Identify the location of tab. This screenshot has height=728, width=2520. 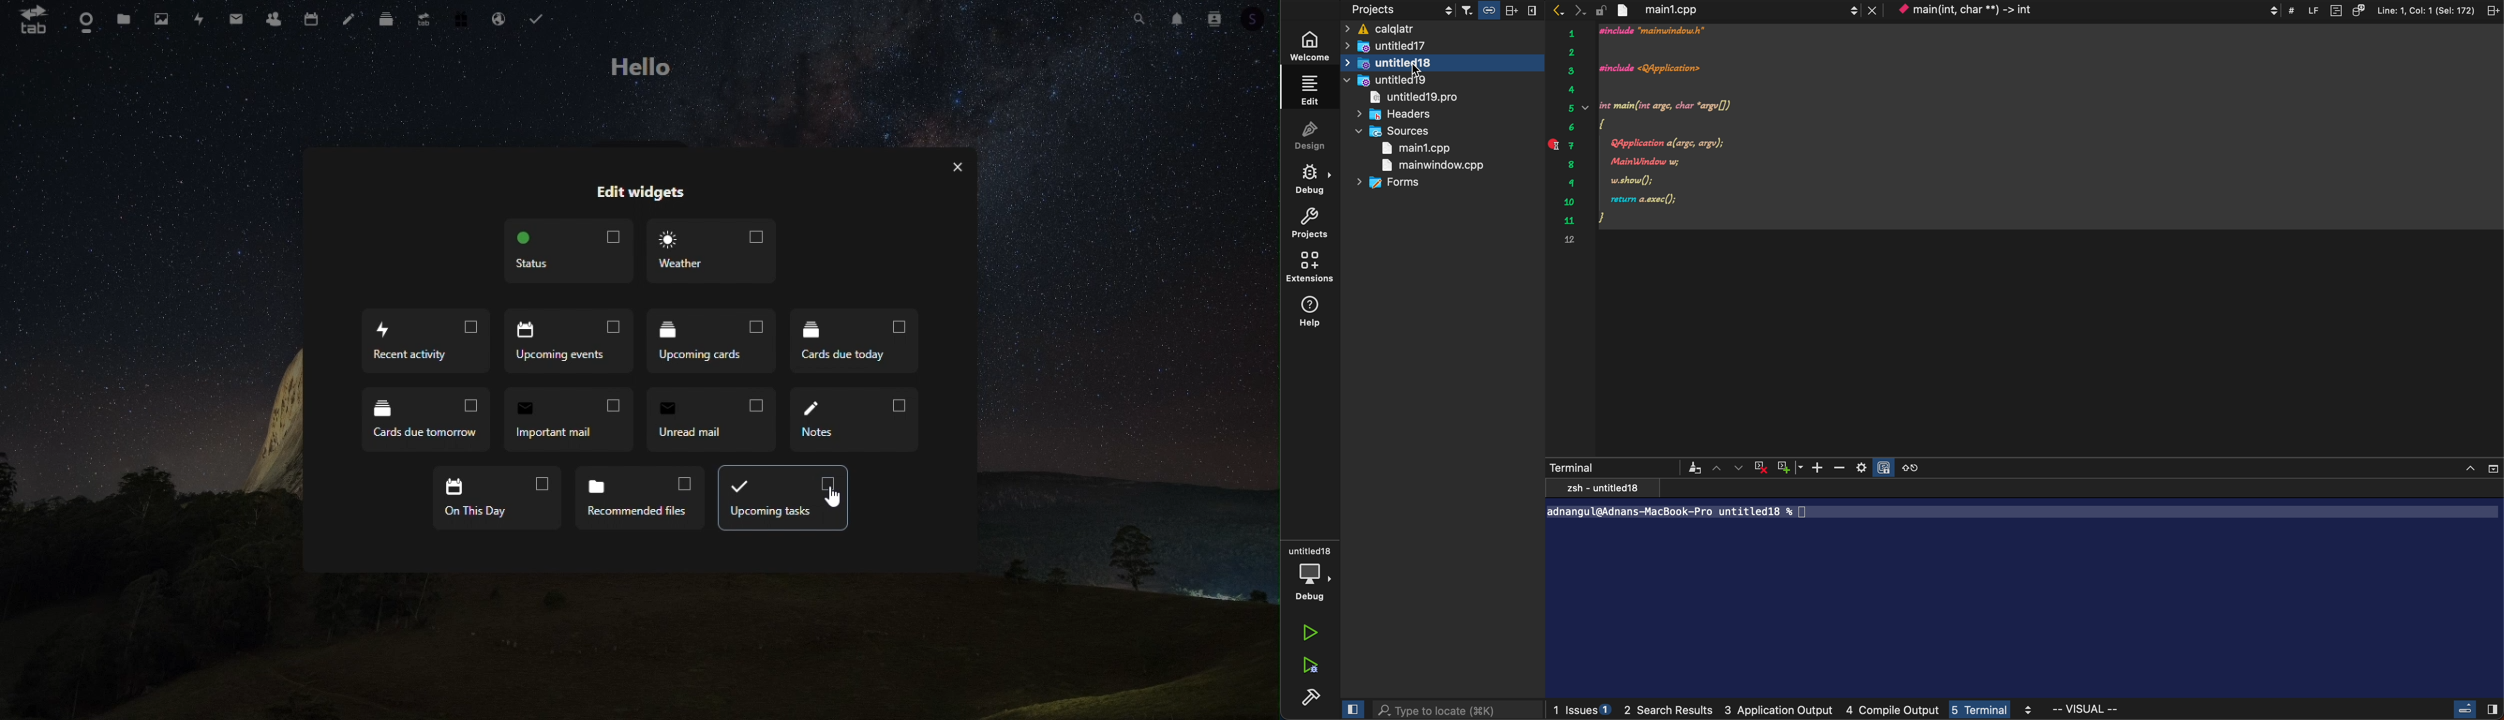
(31, 24).